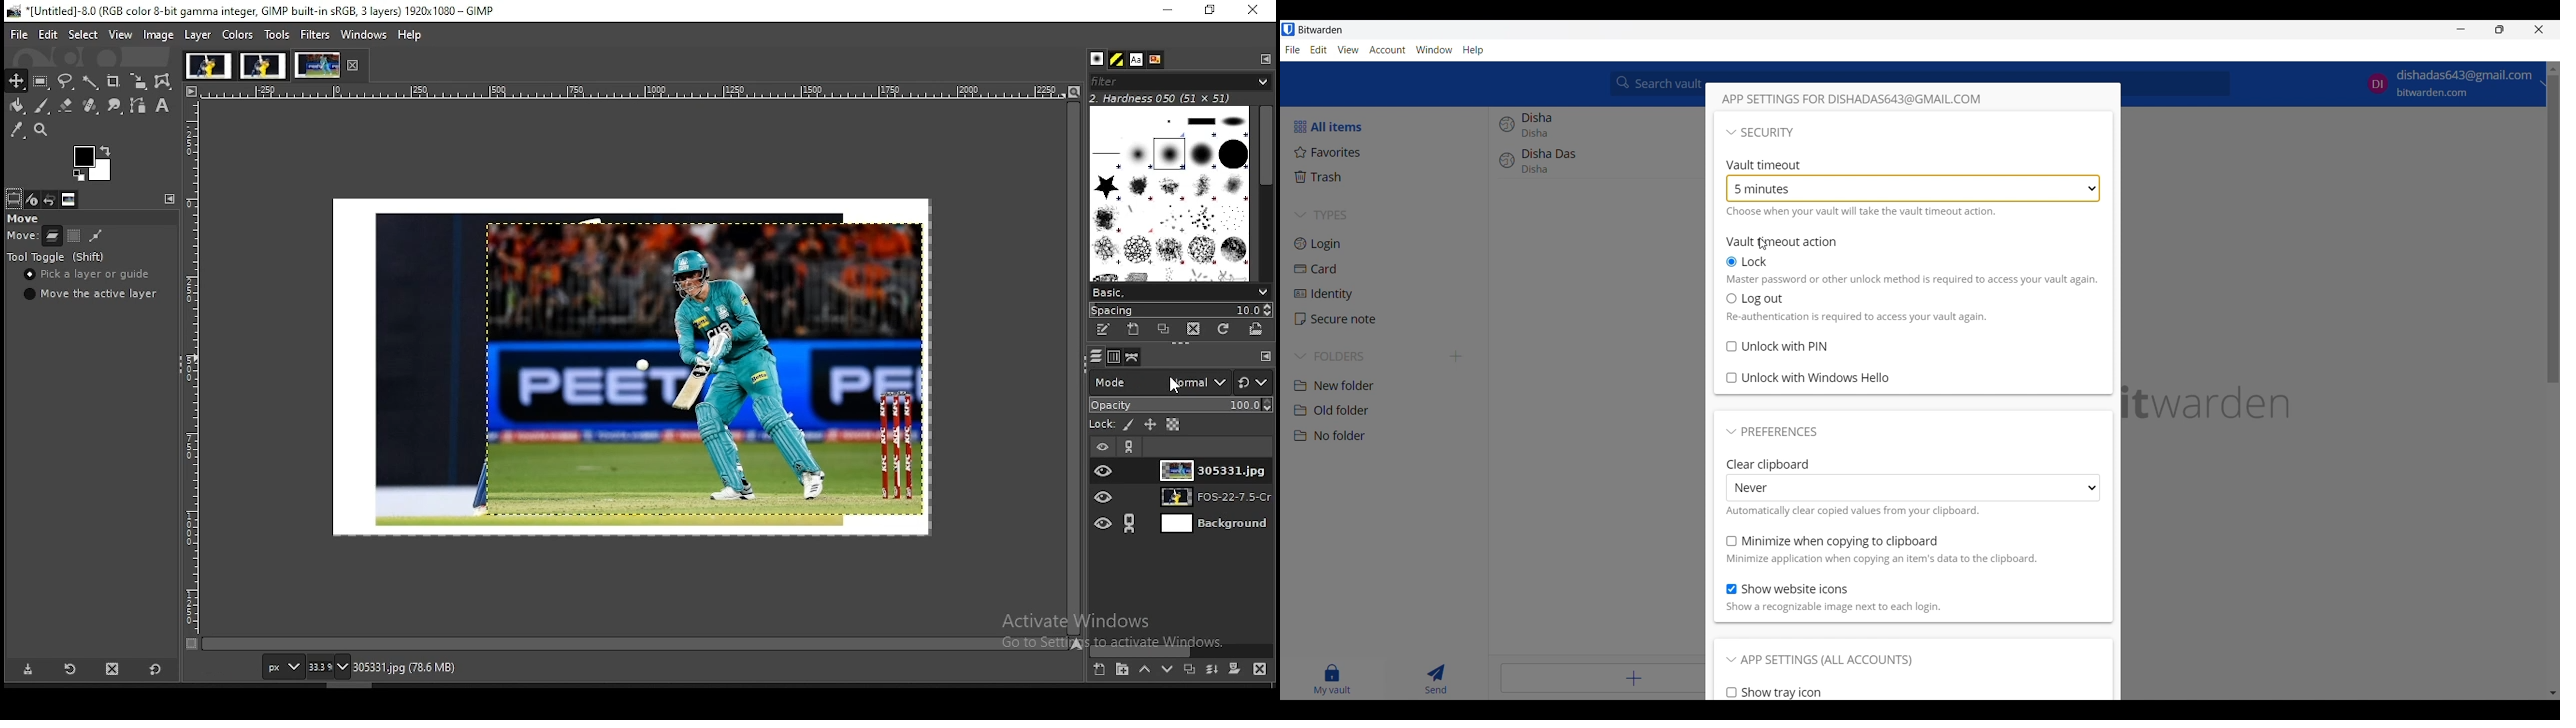  I want to click on move the active layer, so click(91, 294).